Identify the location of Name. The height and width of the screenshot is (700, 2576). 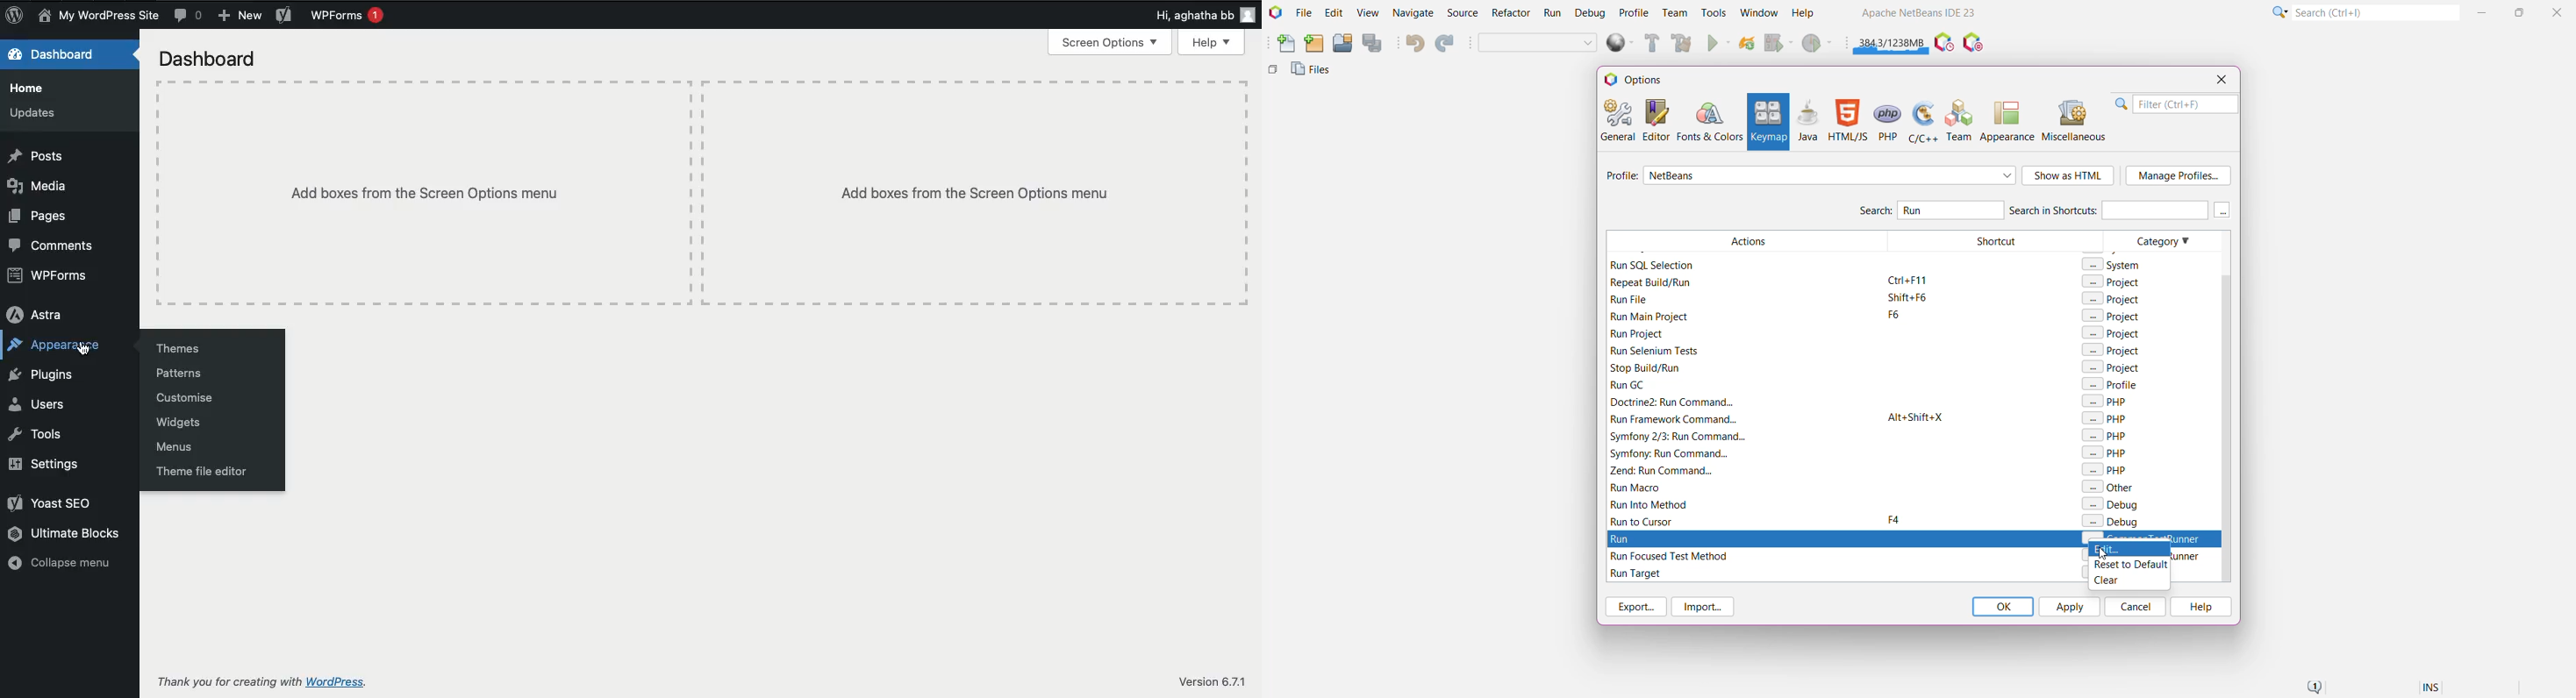
(97, 16).